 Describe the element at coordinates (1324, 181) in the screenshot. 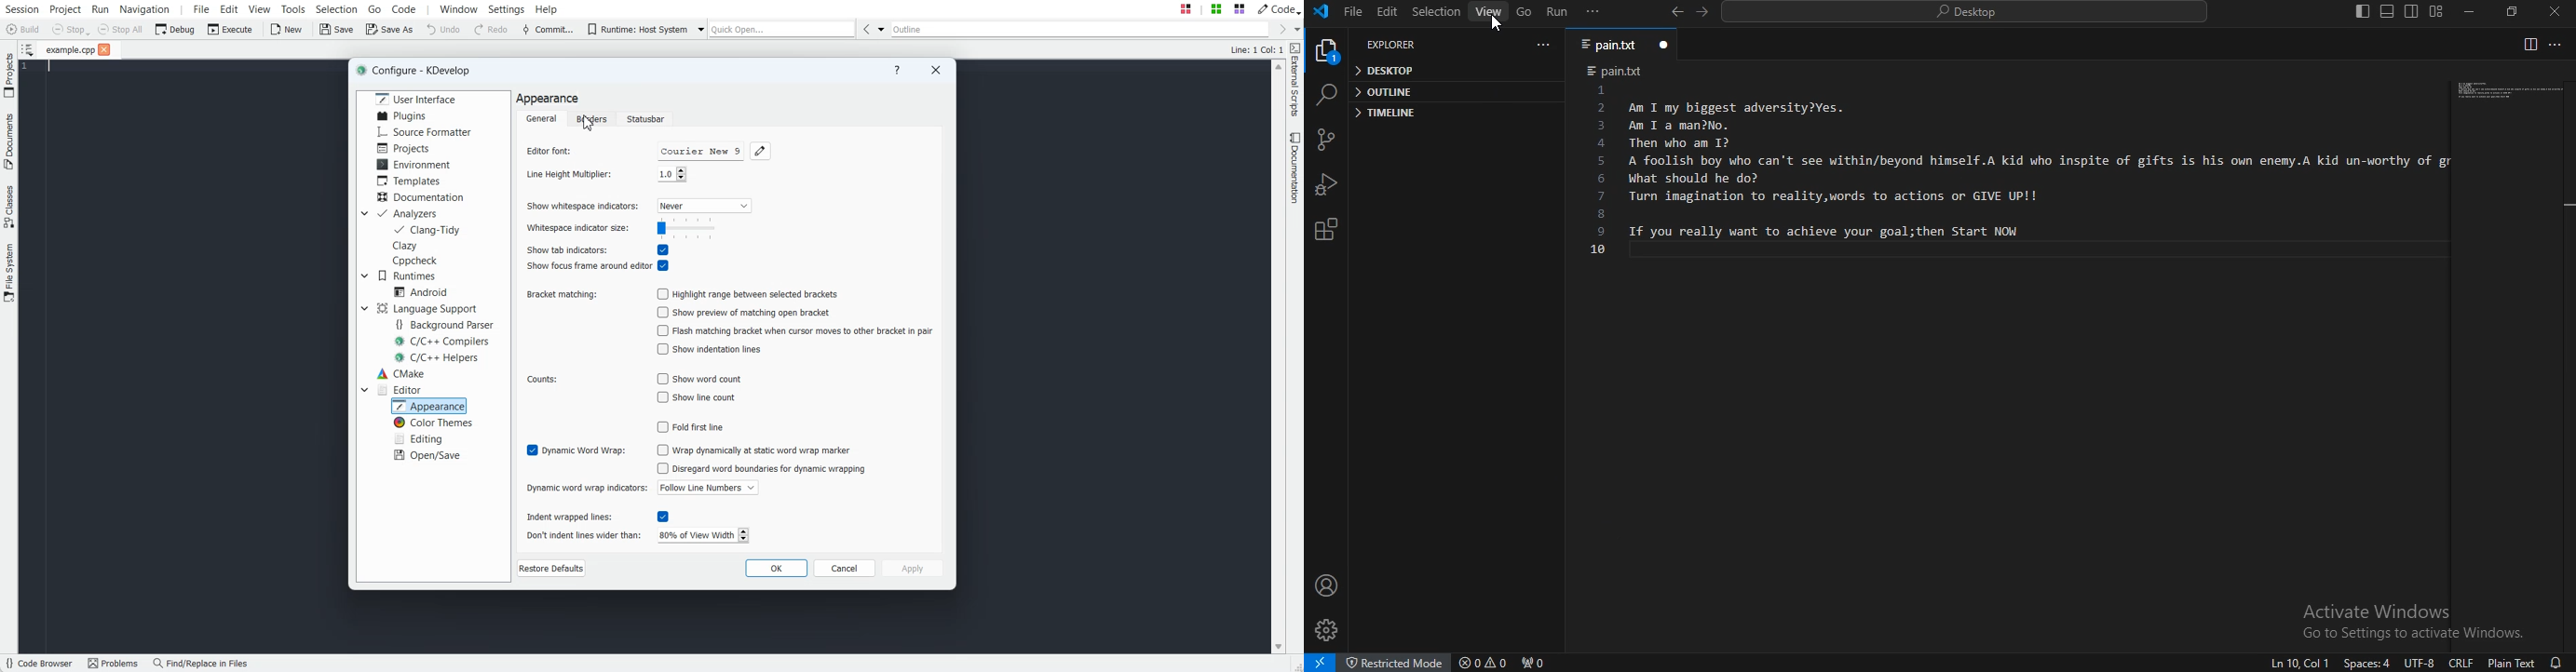

I see `run and debug` at that location.